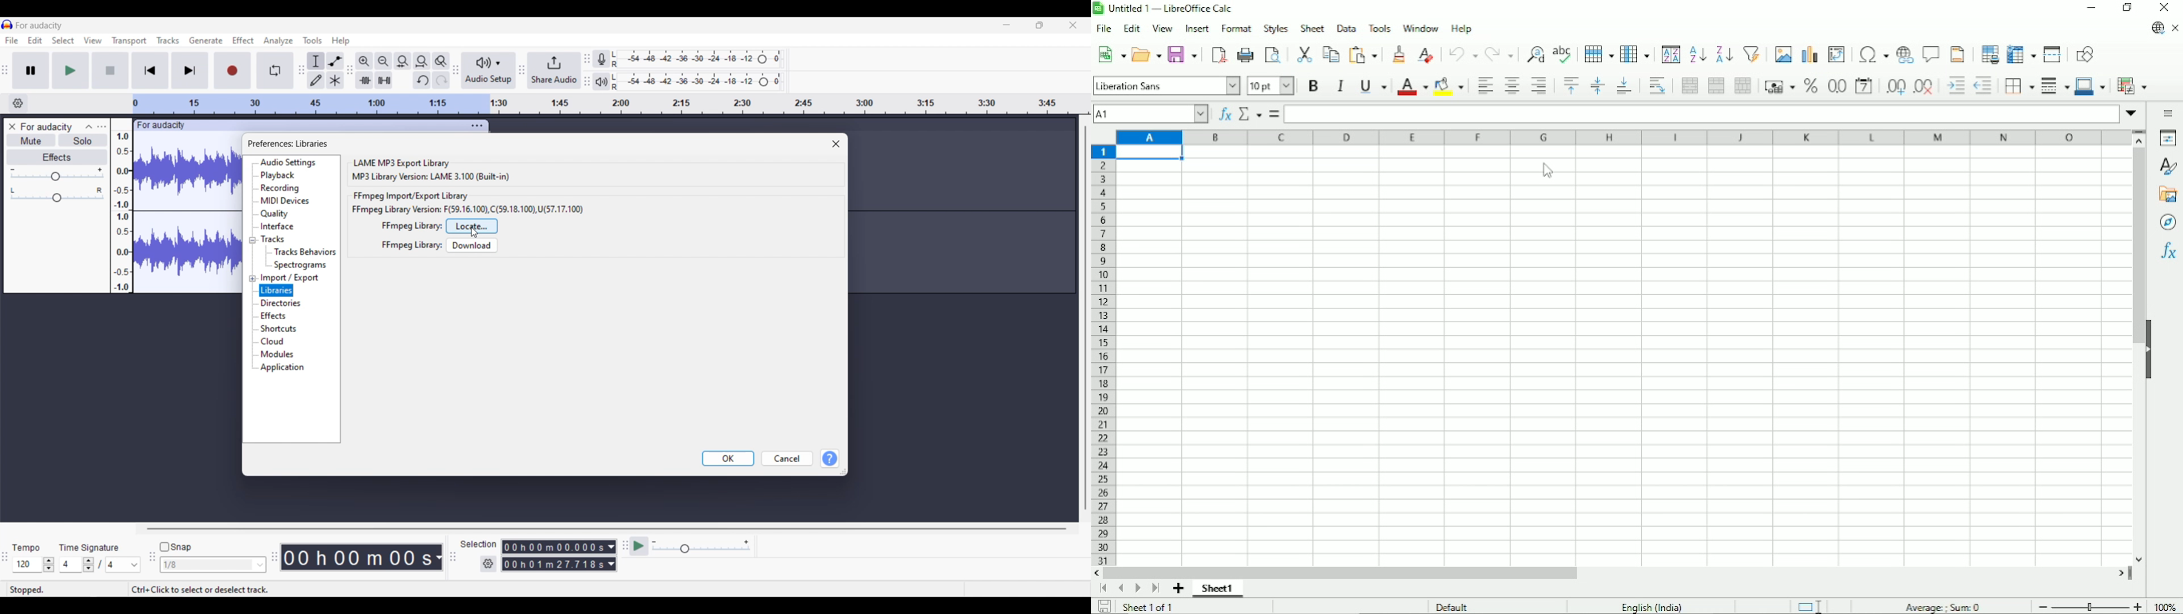 The width and height of the screenshot is (2184, 616). I want to click on Collapse , so click(89, 127).